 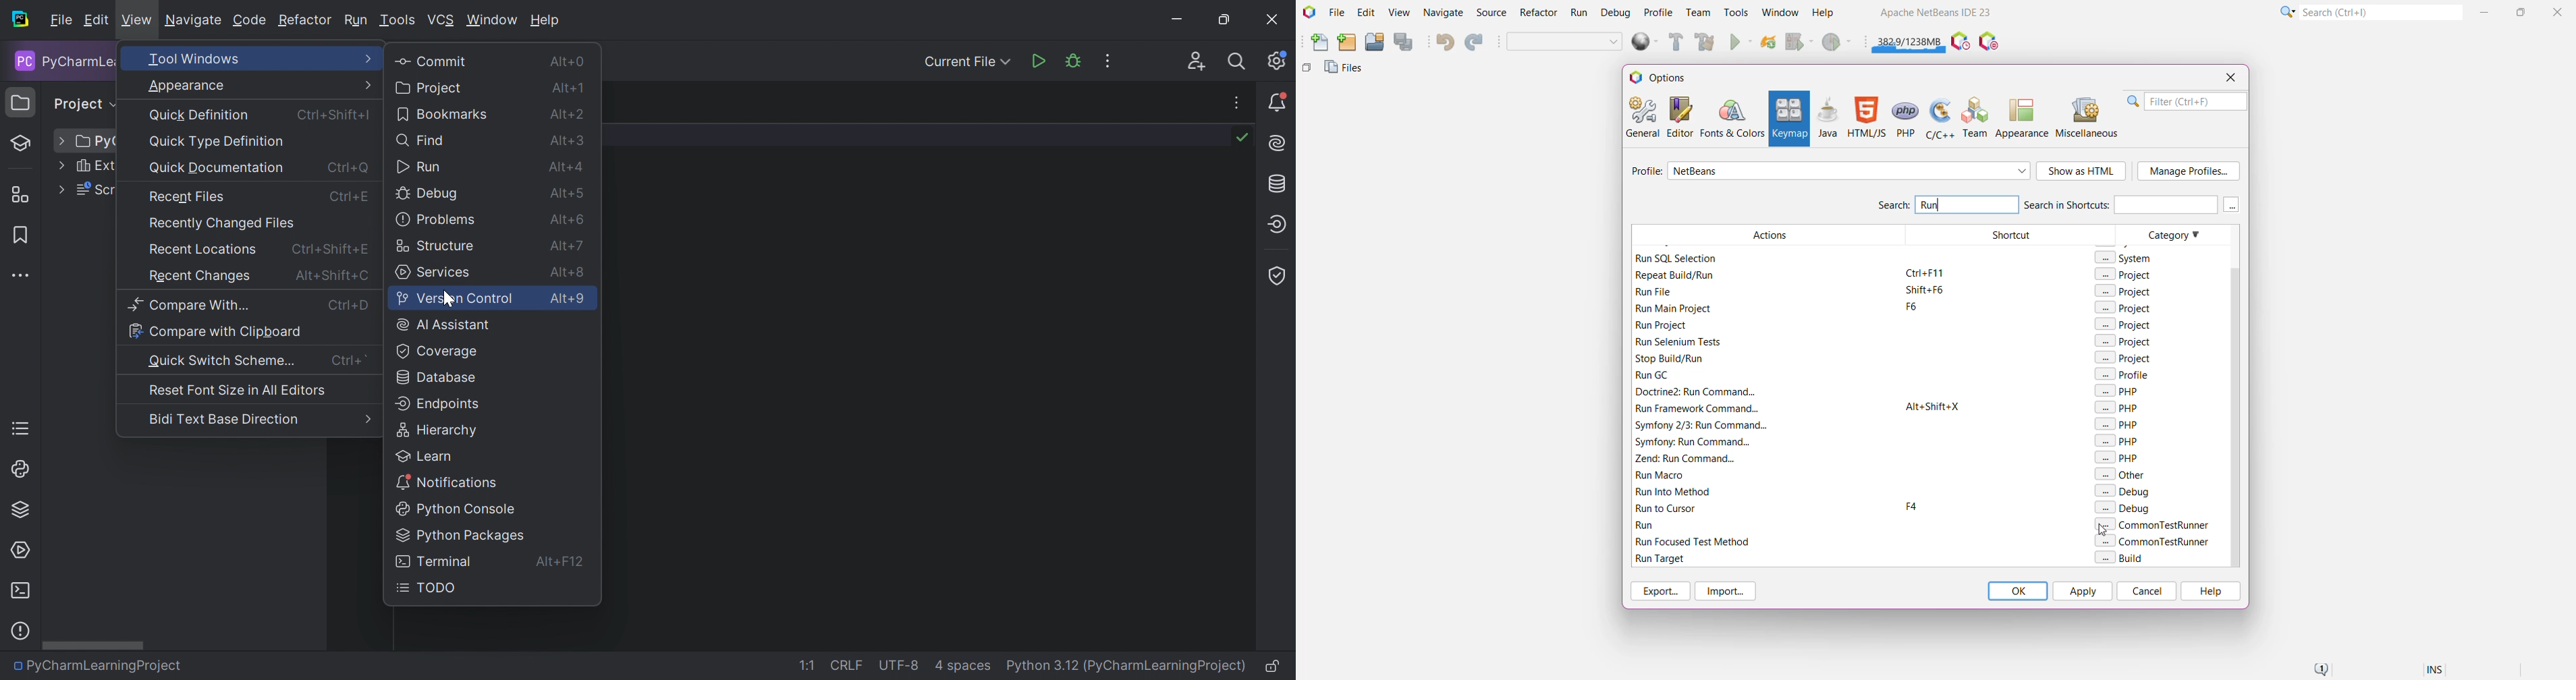 What do you see at coordinates (1180, 19) in the screenshot?
I see `Minimize` at bounding box center [1180, 19].